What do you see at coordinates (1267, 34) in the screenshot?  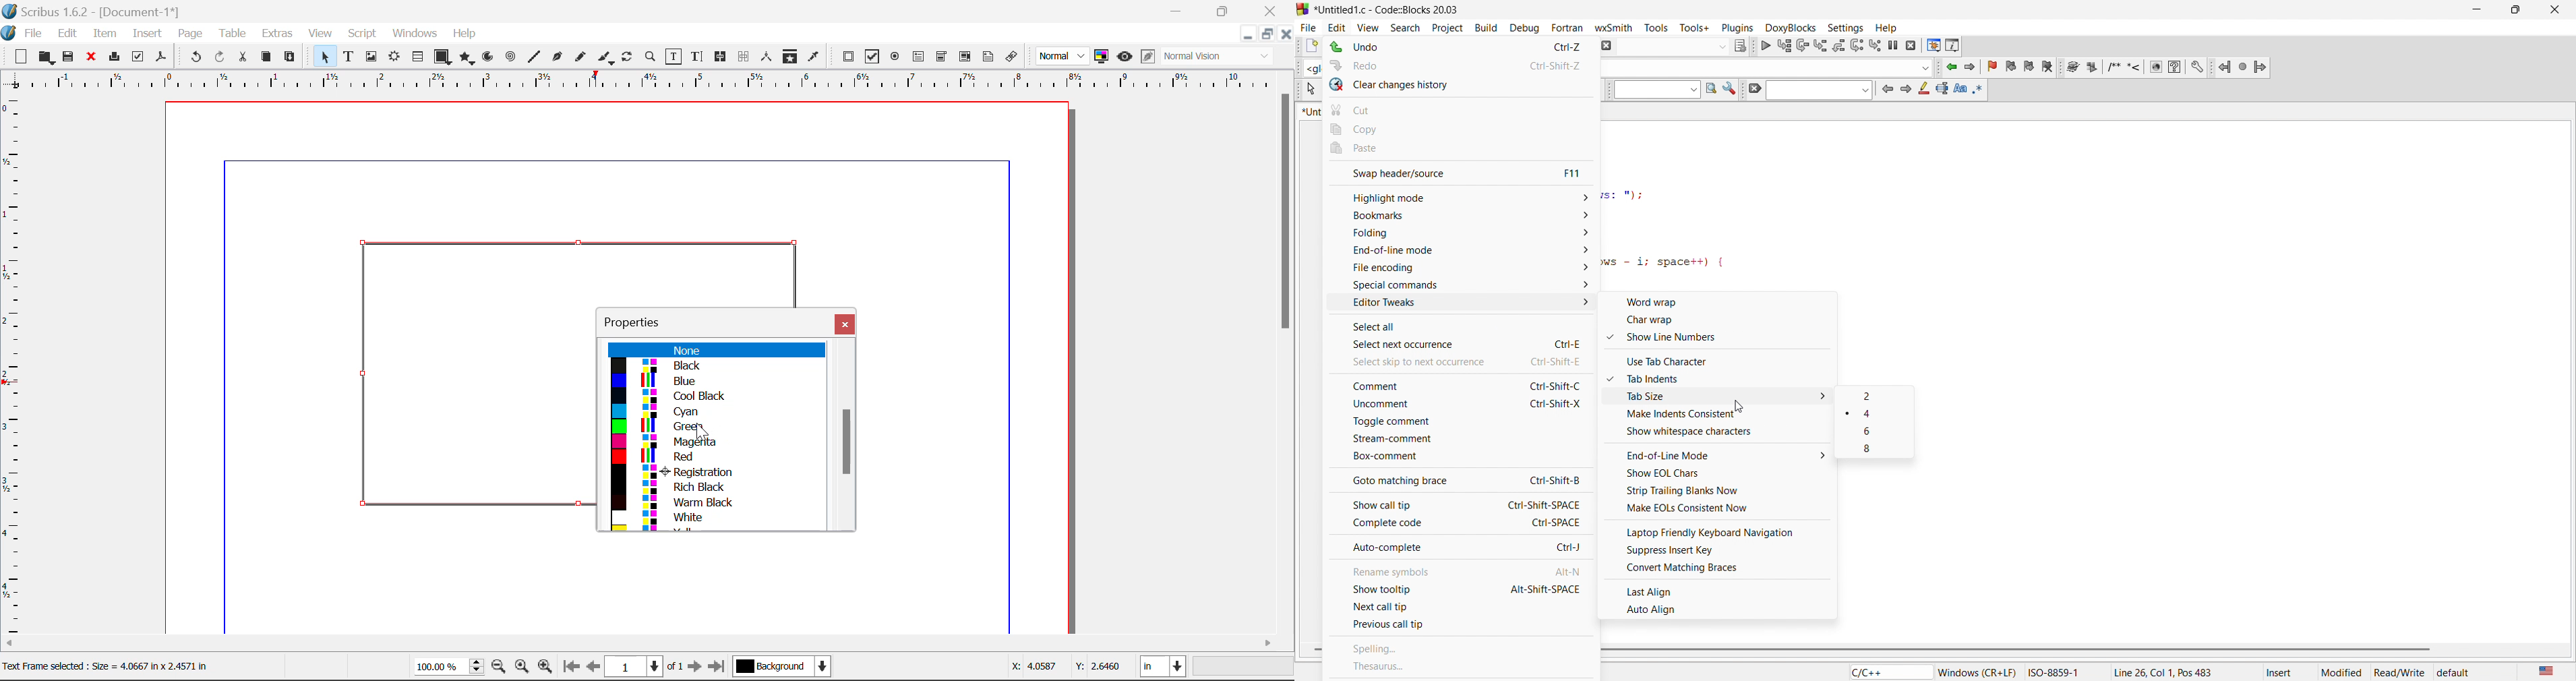 I see `Minimize` at bounding box center [1267, 34].